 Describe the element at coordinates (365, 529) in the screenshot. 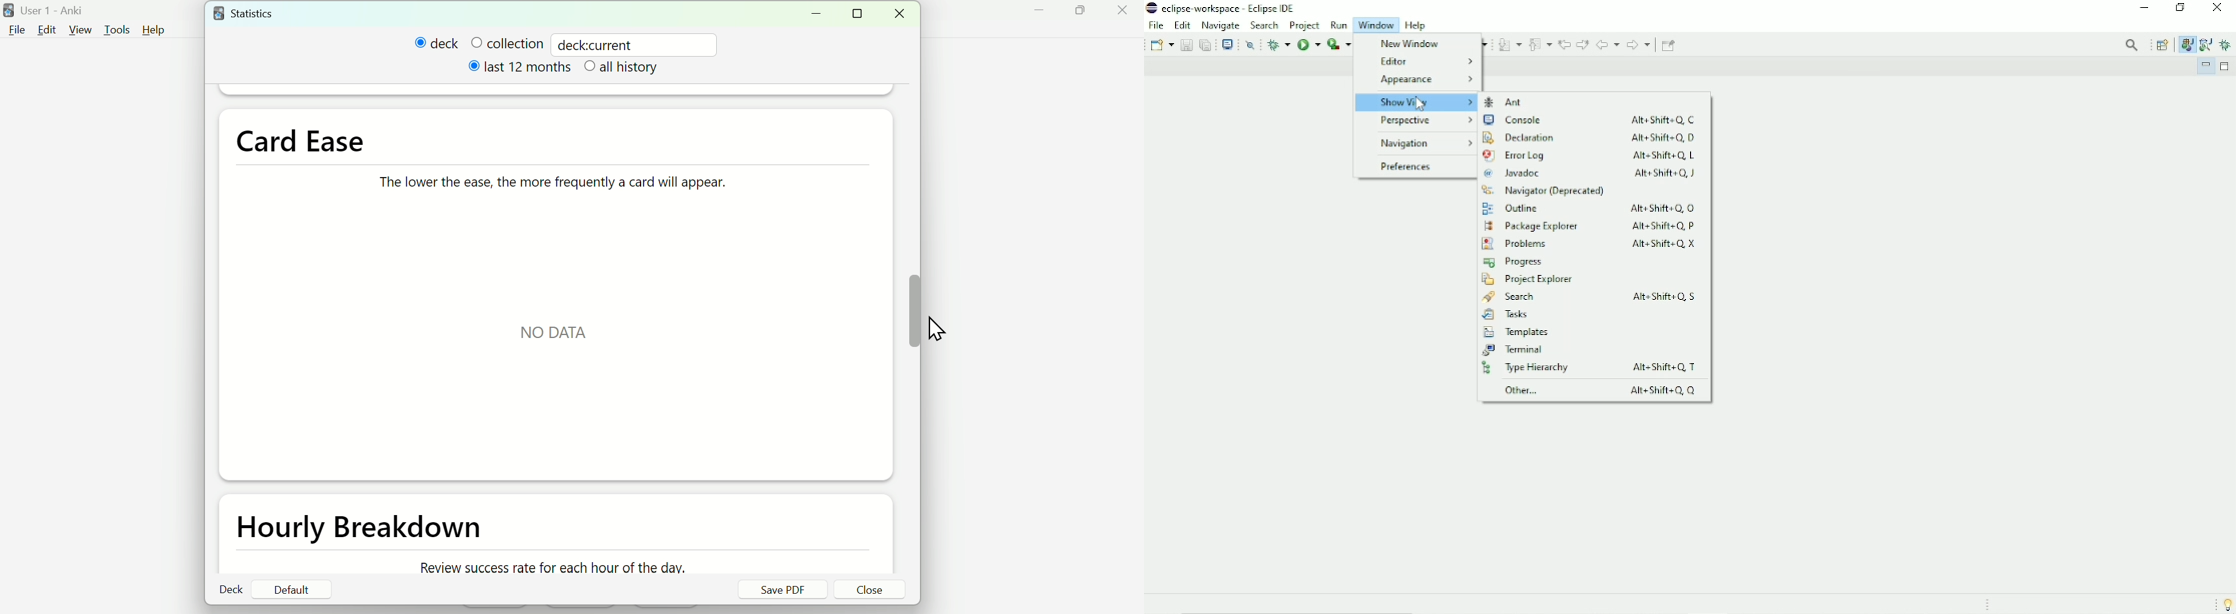

I see `Hourly Report Card` at that location.